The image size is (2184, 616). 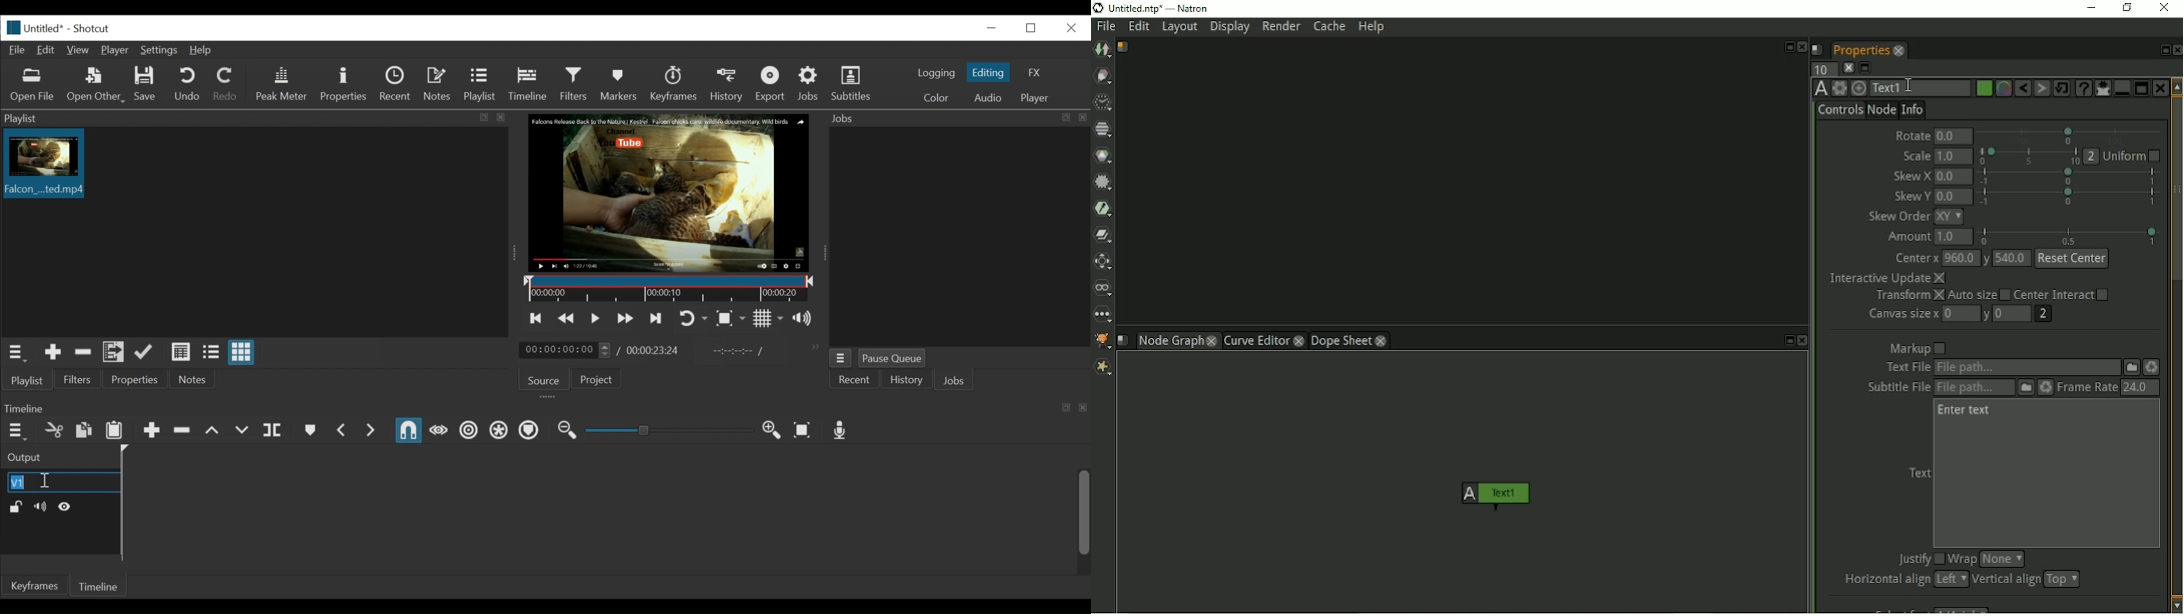 I want to click on Toggle grid display on the player, so click(x=768, y=318).